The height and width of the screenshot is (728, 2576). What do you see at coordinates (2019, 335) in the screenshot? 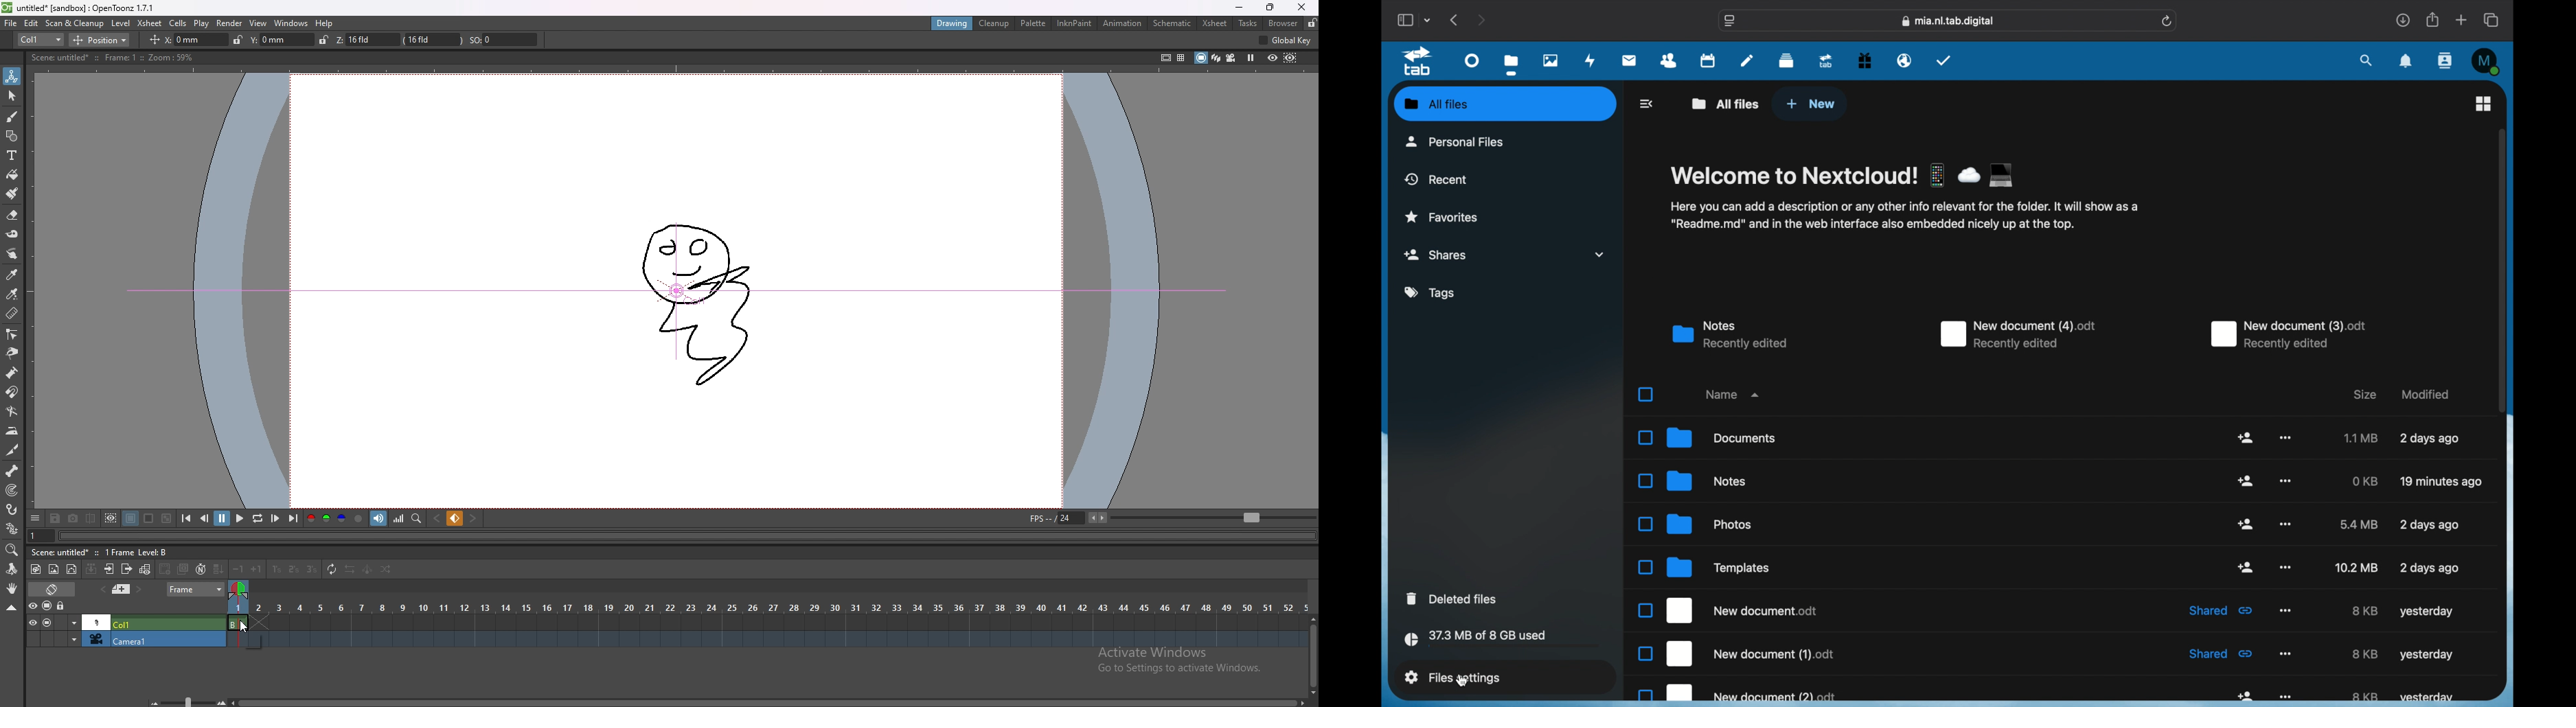
I see `new document` at bounding box center [2019, 335].